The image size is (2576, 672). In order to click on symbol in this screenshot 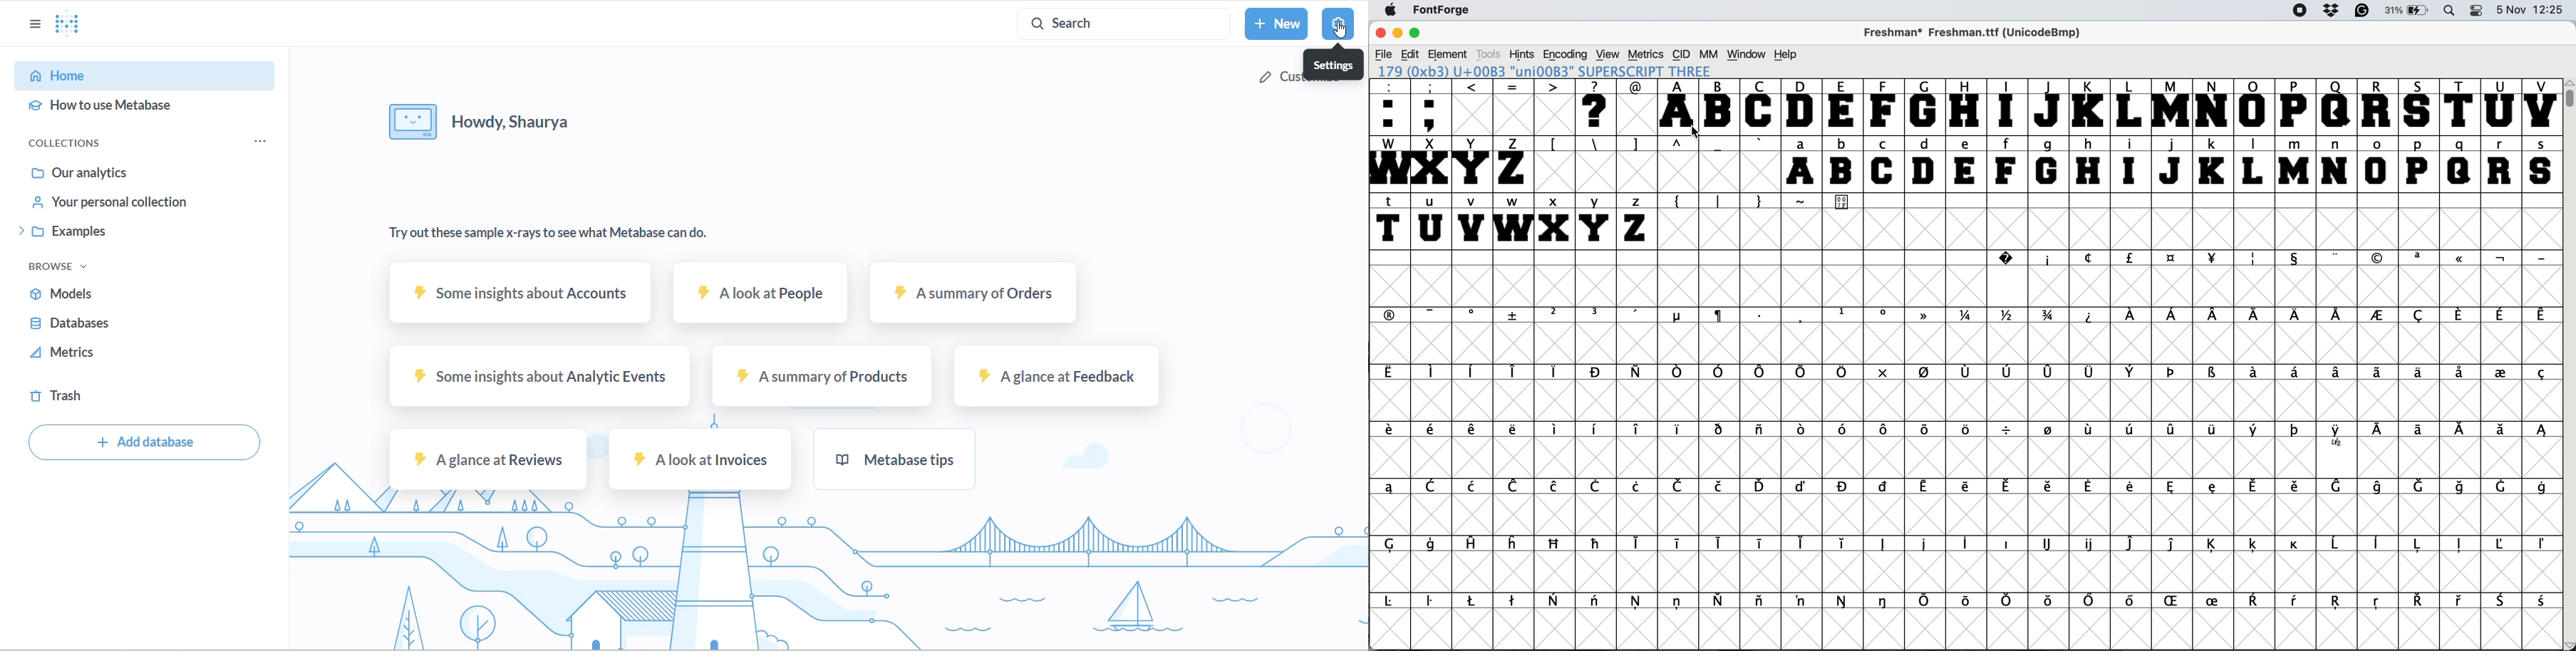, I will do `click(1515, 372)`.